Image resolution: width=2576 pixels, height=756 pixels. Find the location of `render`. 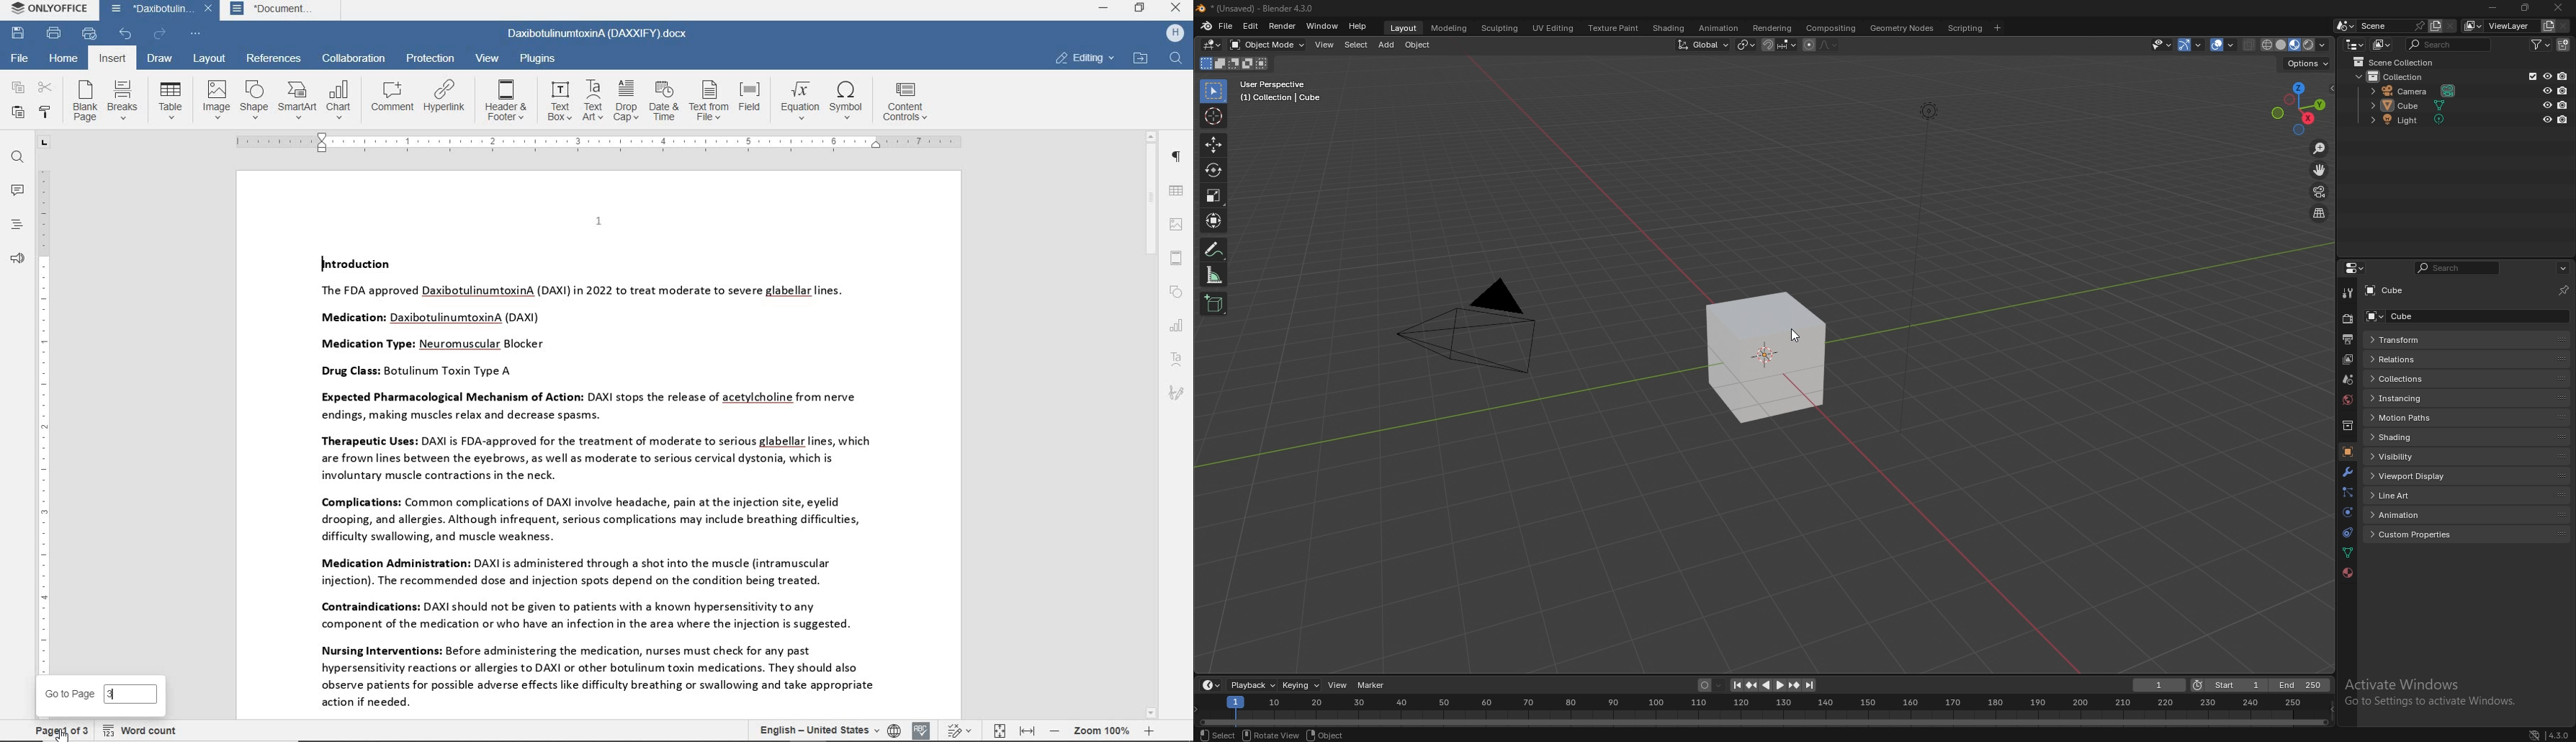

render is located at coordinates (1282, 26).